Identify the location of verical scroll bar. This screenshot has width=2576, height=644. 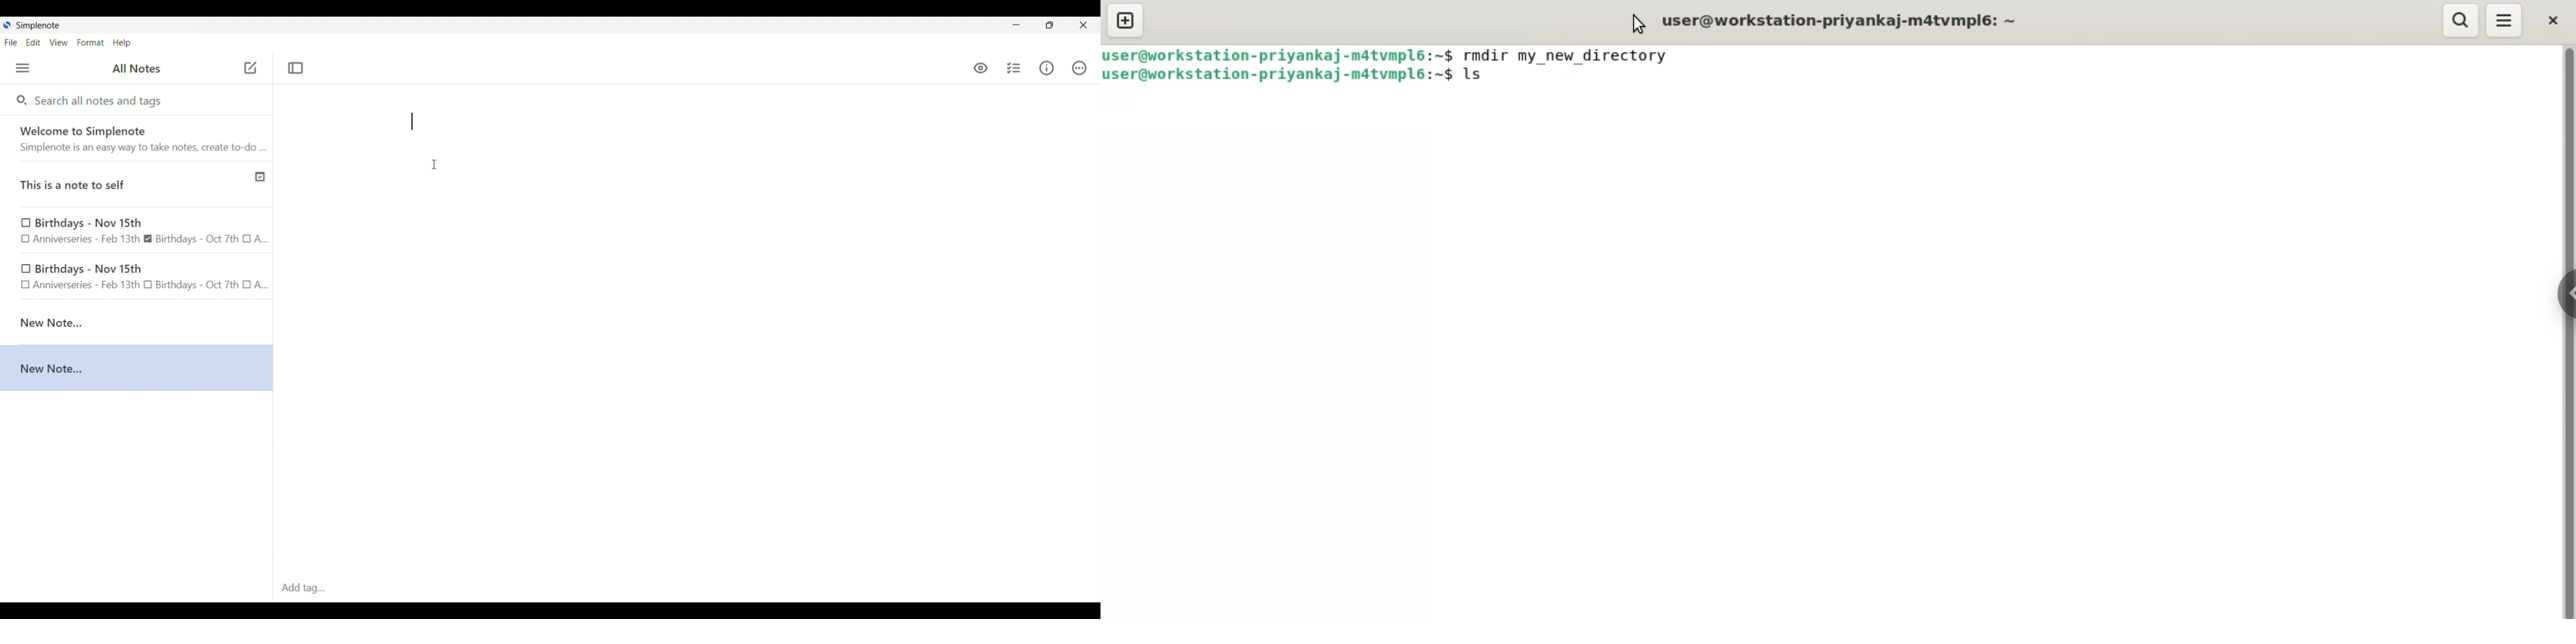
(2567, 330).